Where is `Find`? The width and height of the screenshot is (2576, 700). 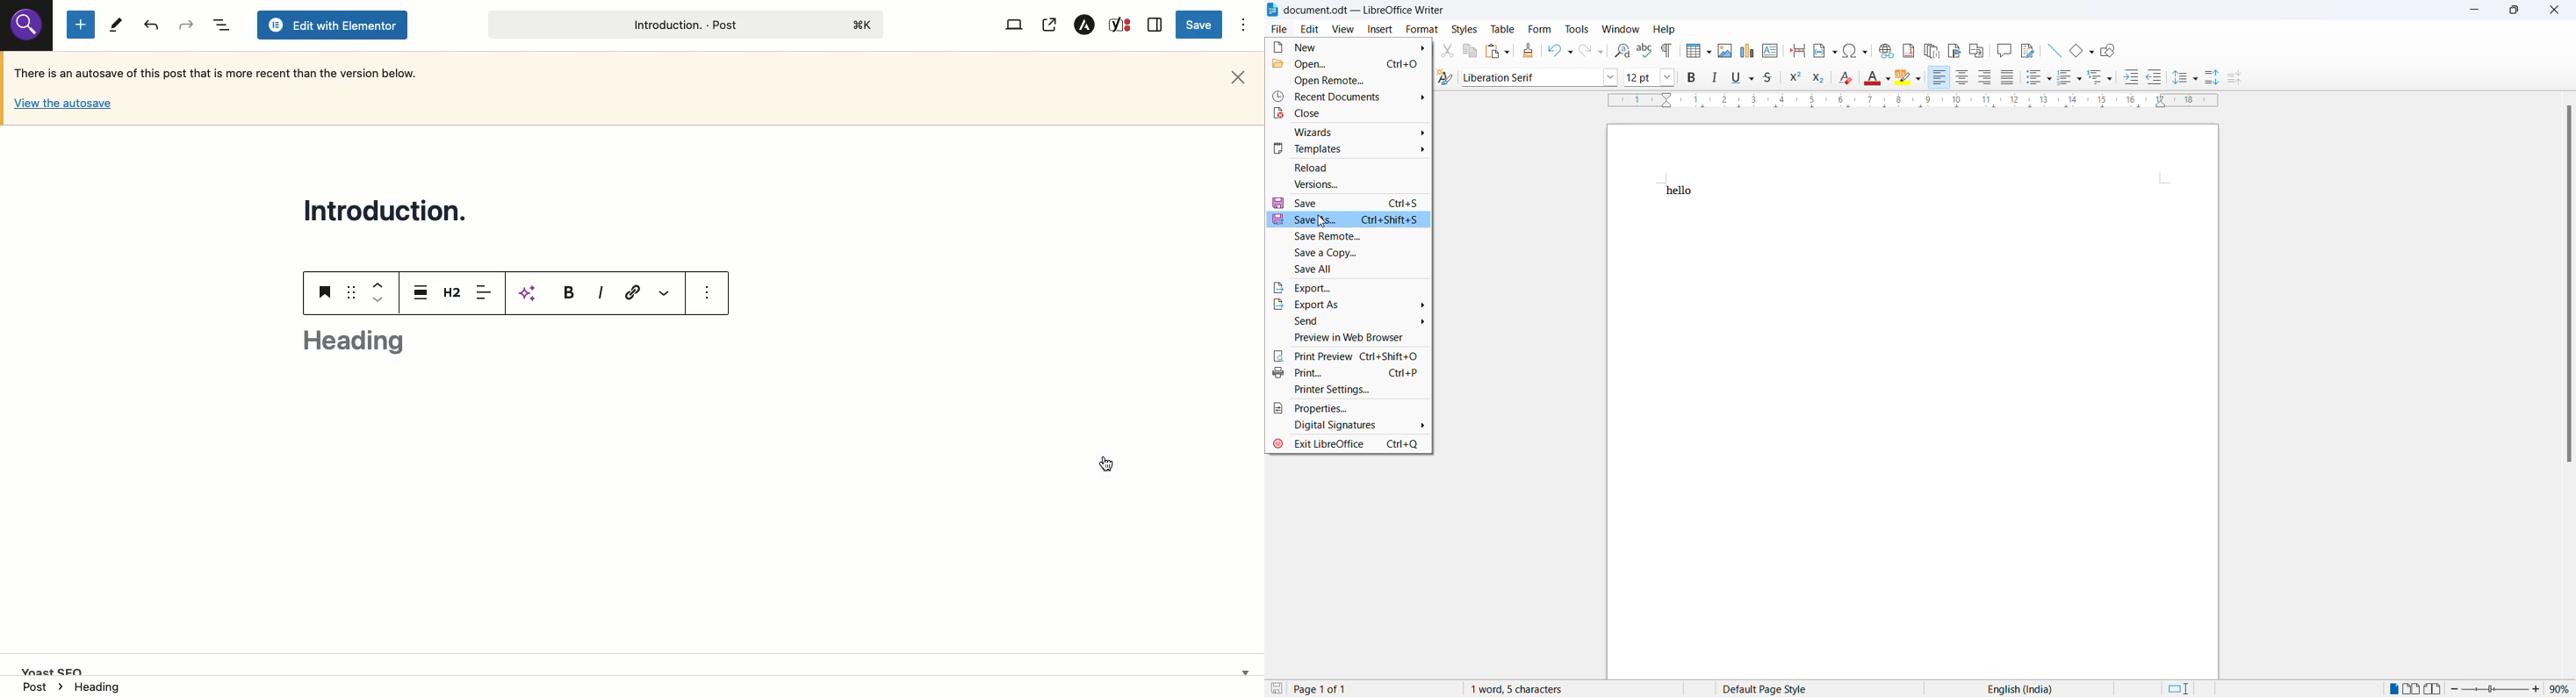 Find is located at coordinates (1618, 52).